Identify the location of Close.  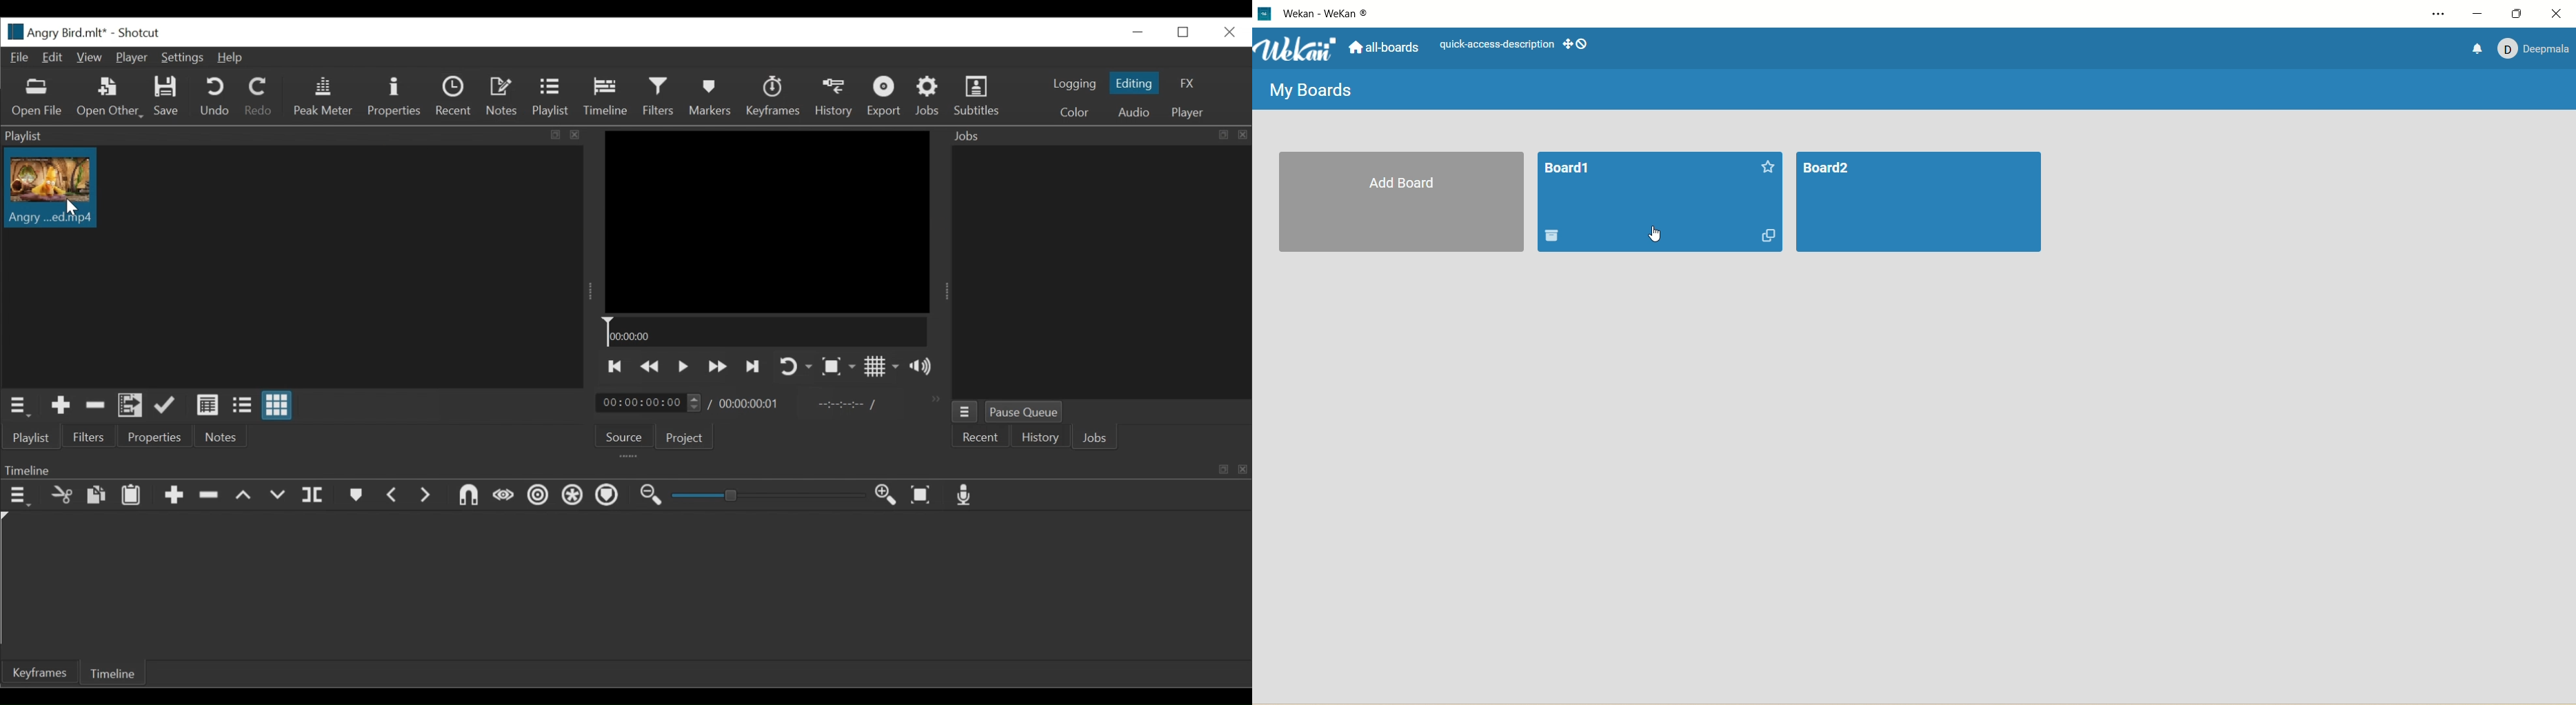
(1231, 33).